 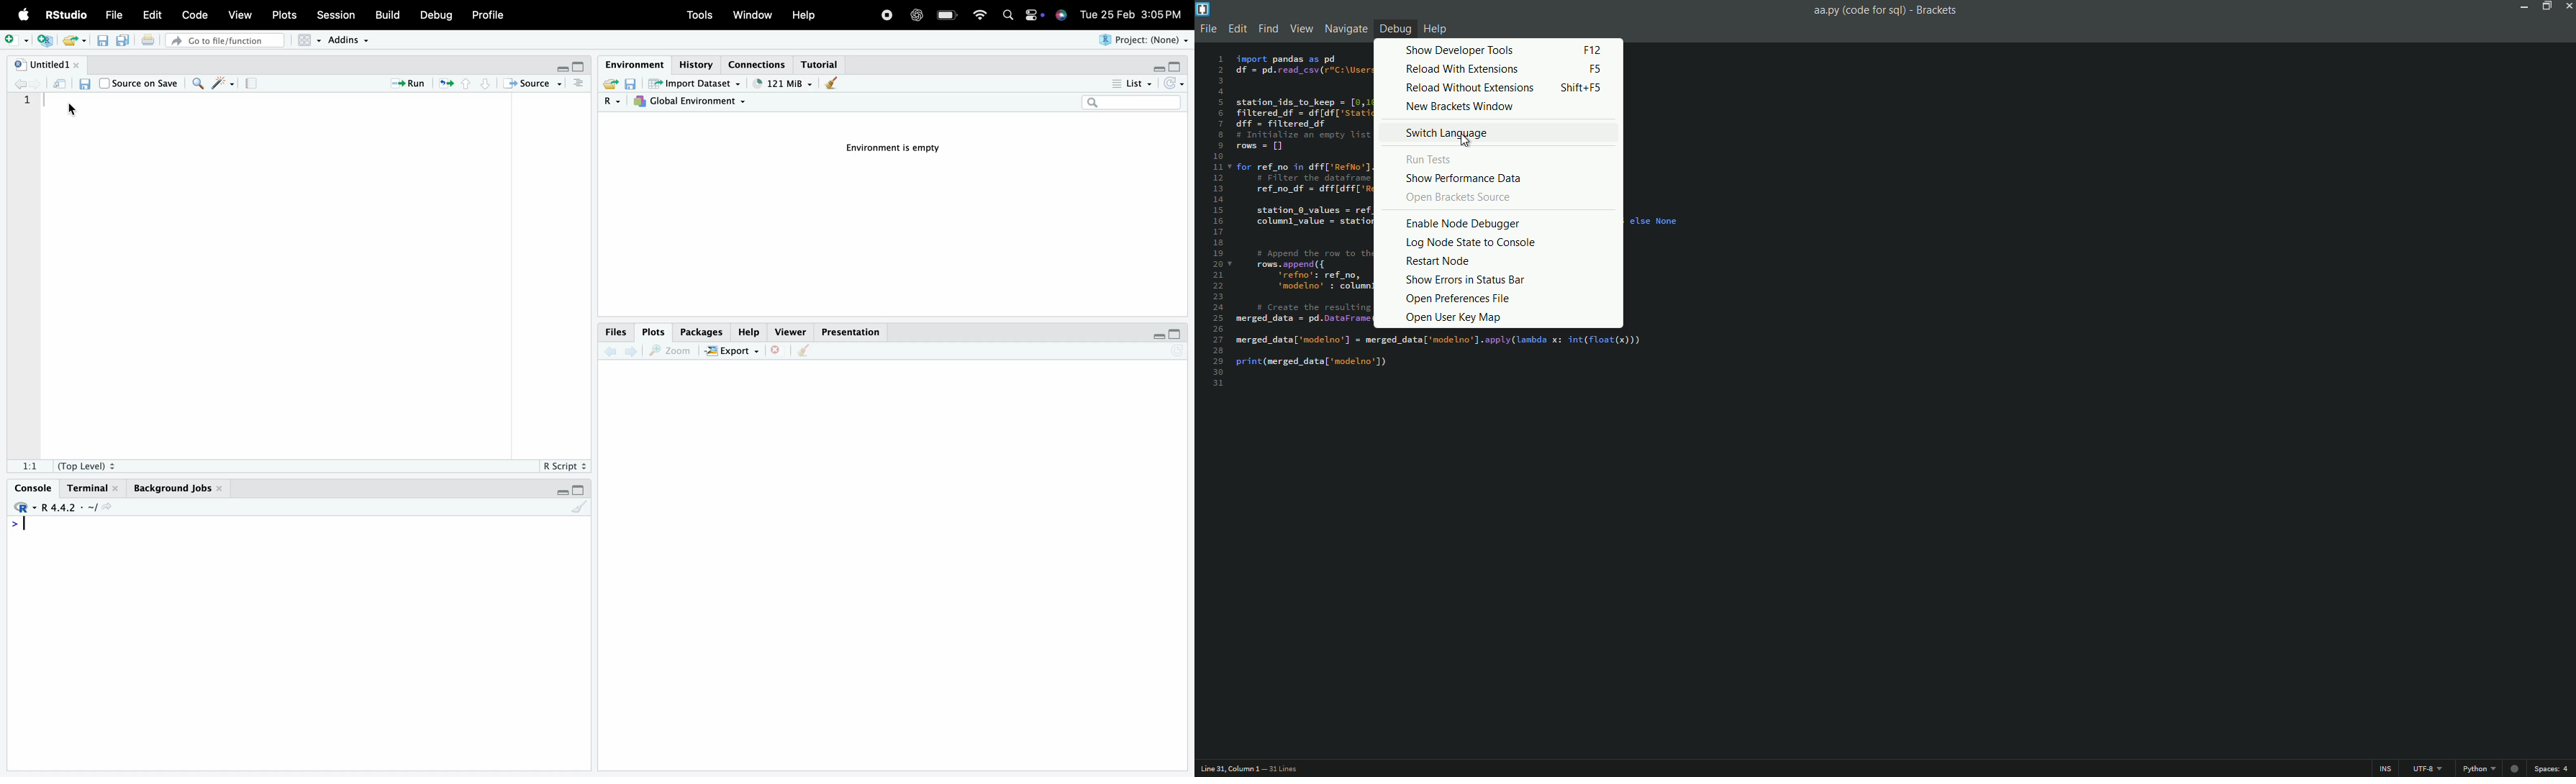 What do you see at coordinates (578, 490) in the screenshot?
I see `Maximize` at bounding box center [578, 490].